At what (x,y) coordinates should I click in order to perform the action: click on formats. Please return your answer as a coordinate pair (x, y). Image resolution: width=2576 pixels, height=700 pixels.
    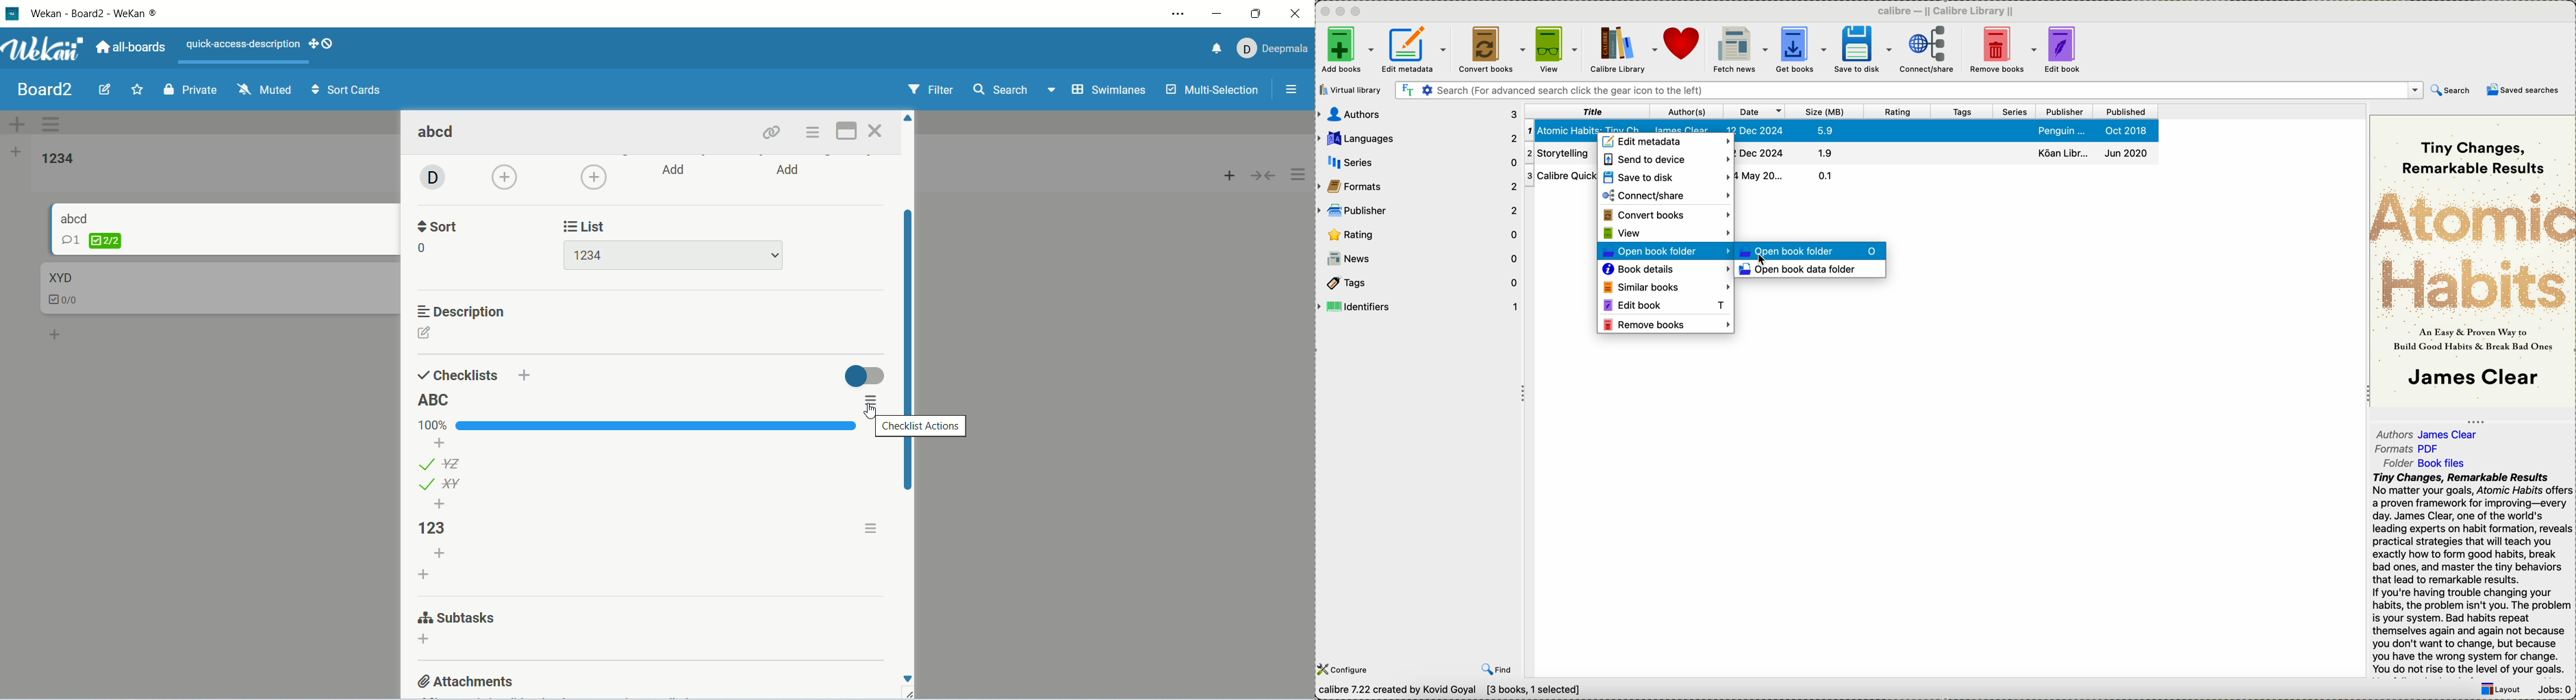
    Looking at the image, I should click on (1419, 185).